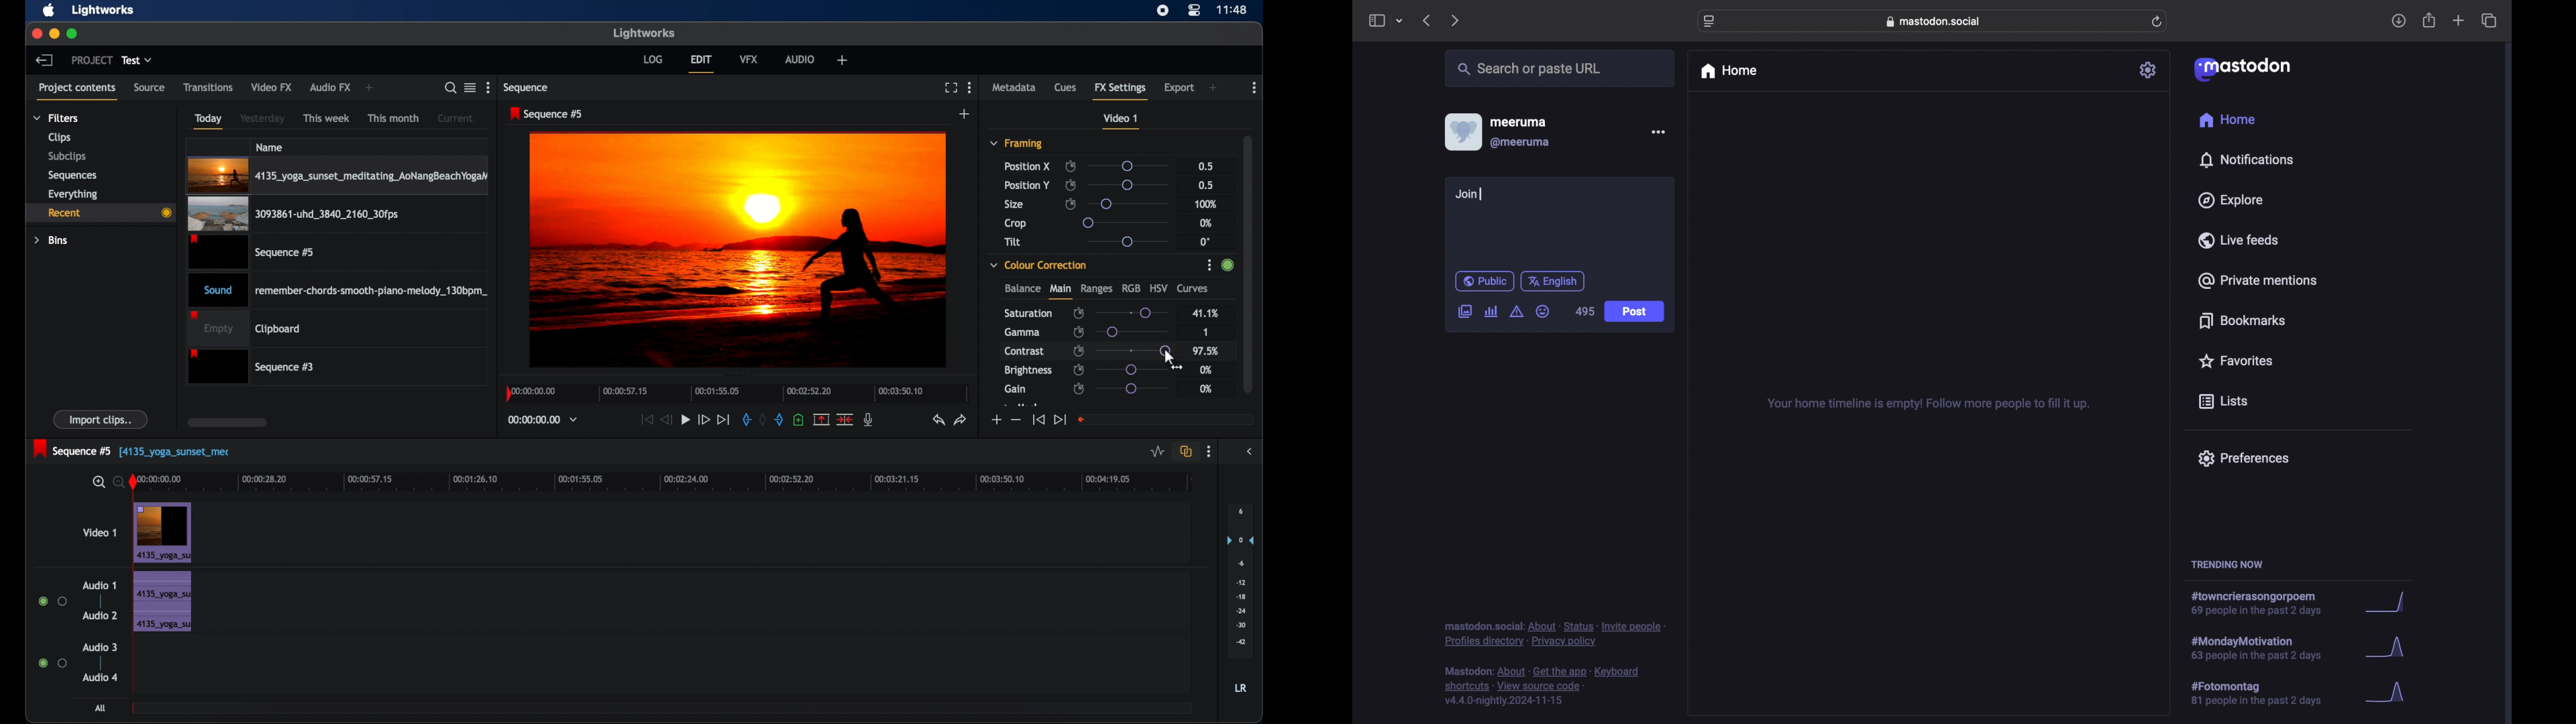 This screenshot has width=2576, height=728. I want to click on increment, so click(995, 420).